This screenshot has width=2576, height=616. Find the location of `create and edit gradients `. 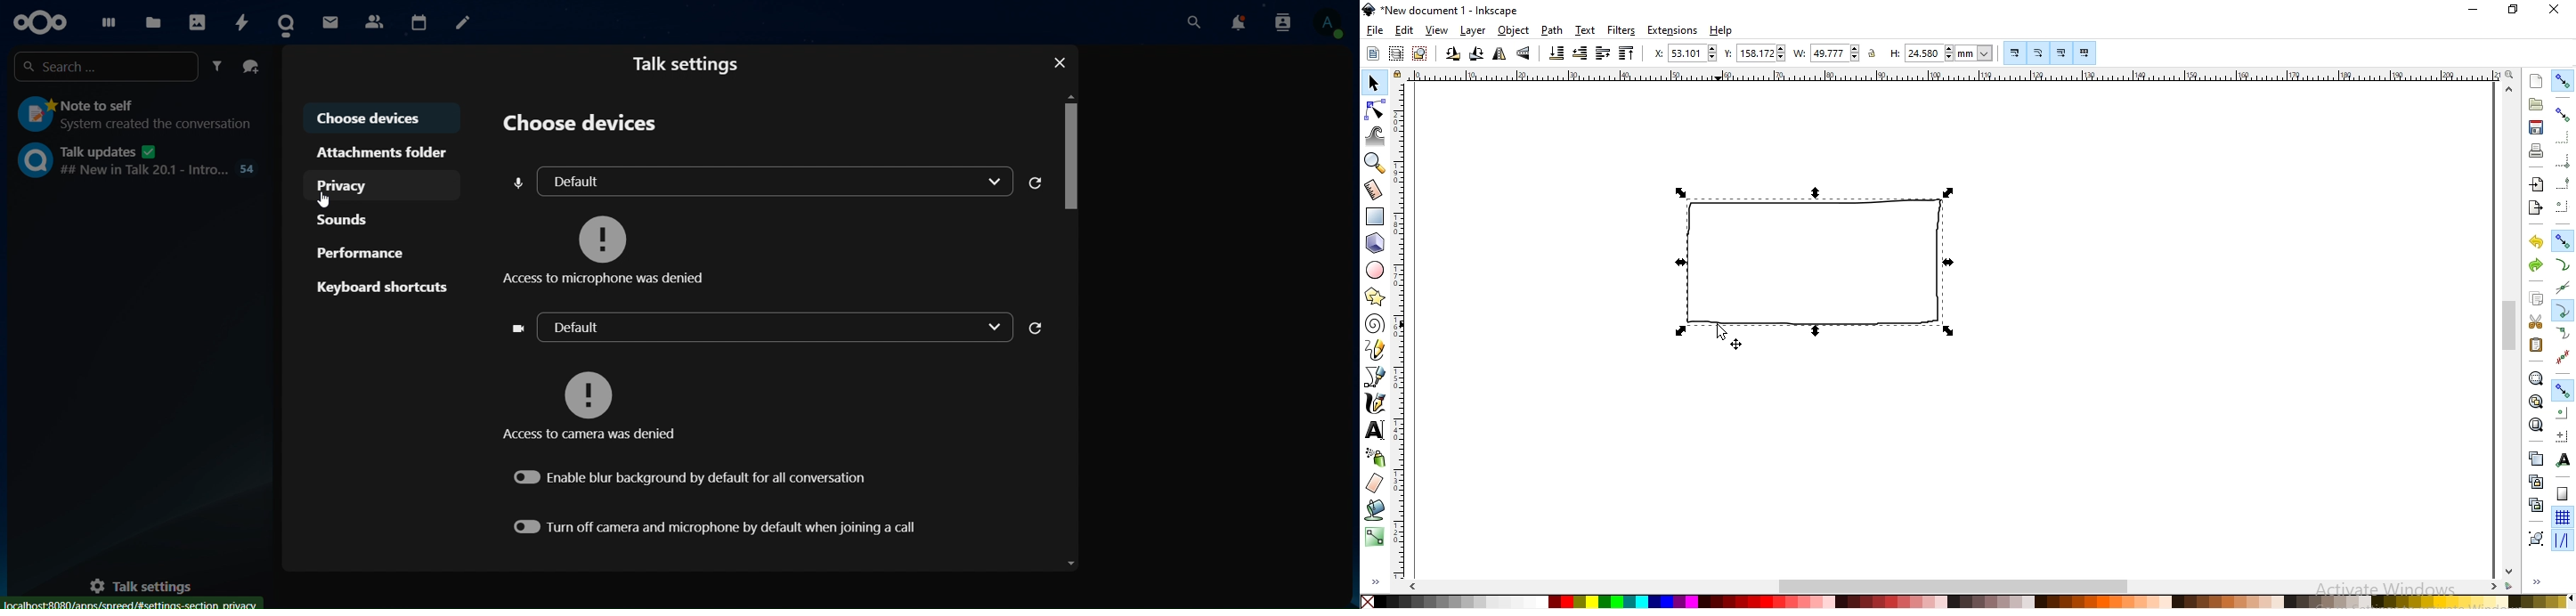

create and edit gradients  is located at coordinates (1376, 535).